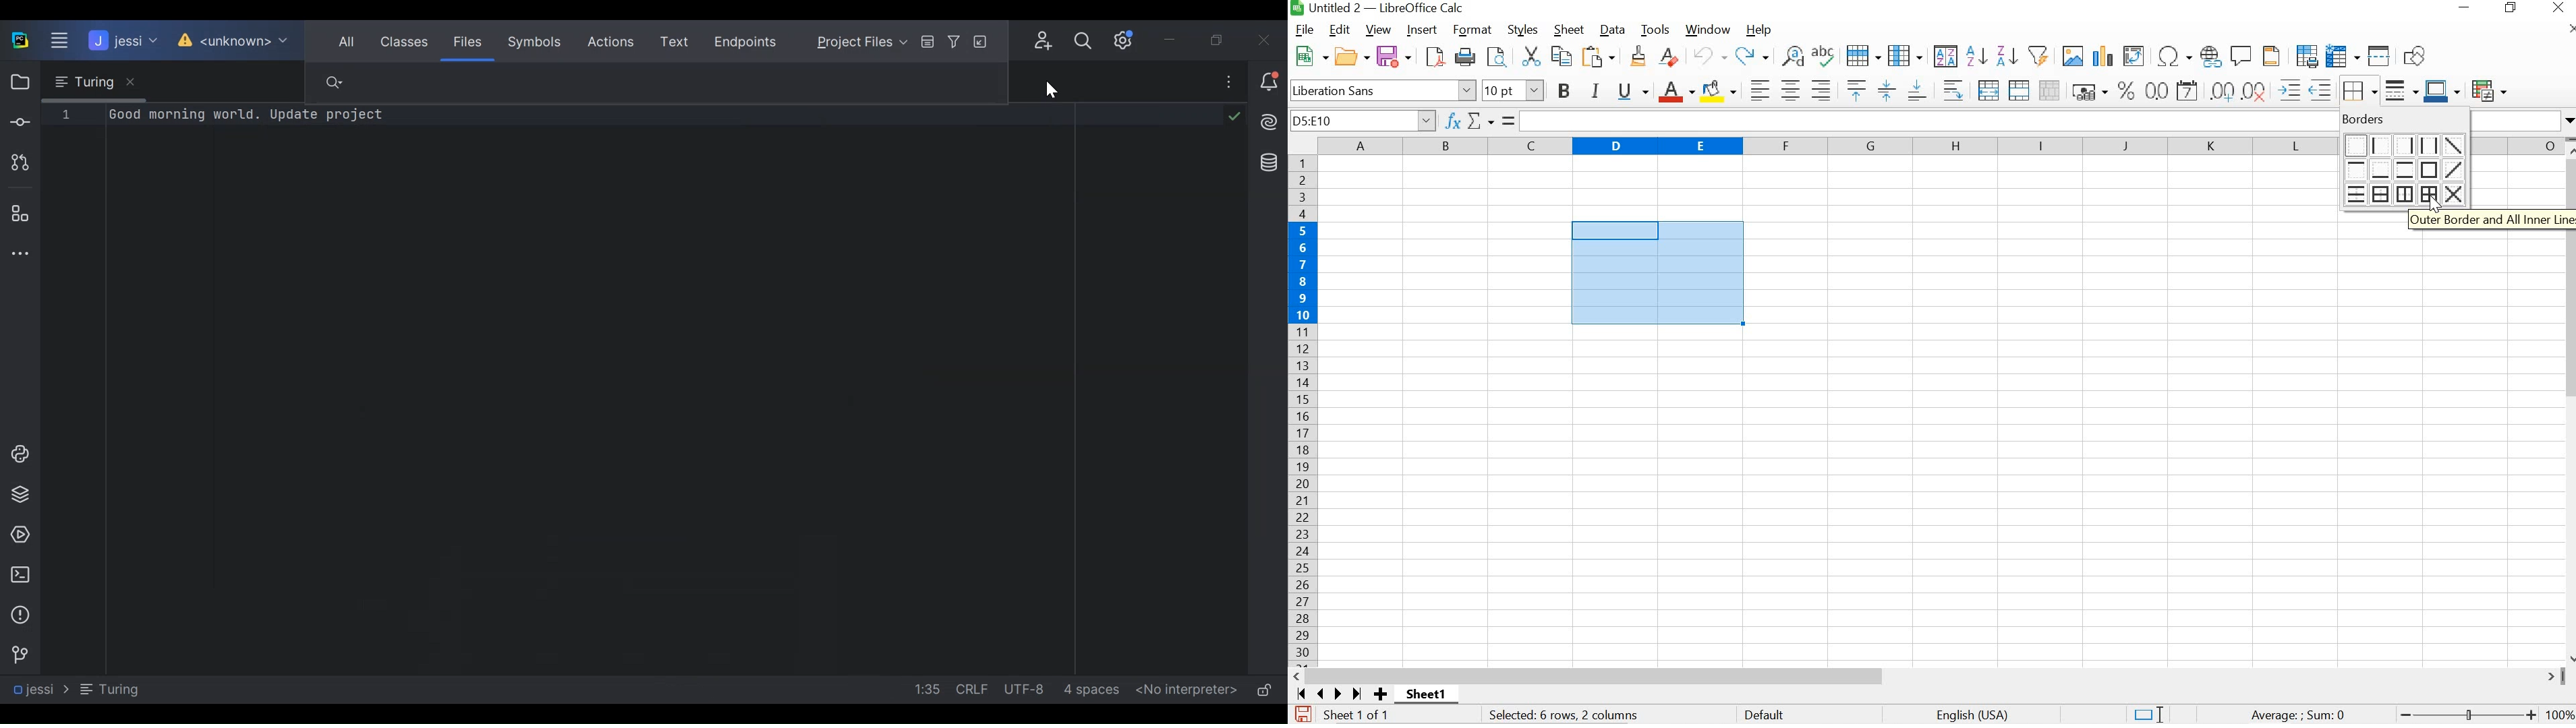 Image resolution: width=2576 pixels, height=728 pixels. I want to click on WINDOW, so click(1707, 30).